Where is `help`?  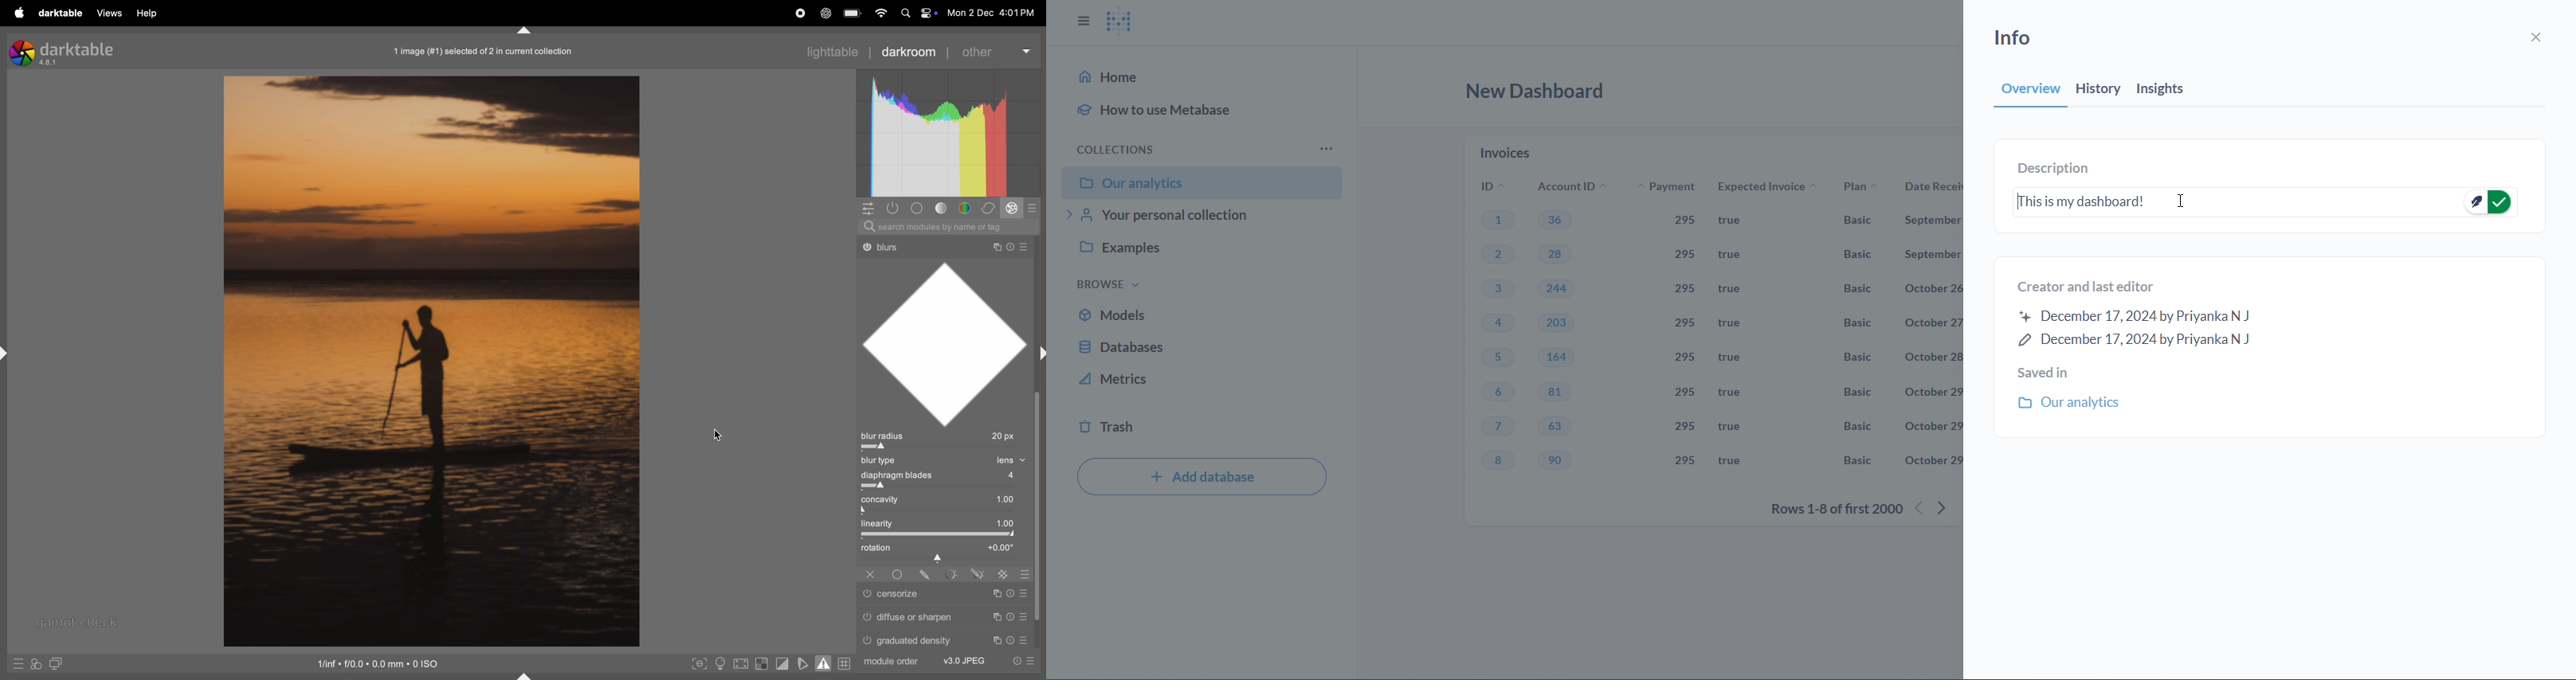
help is located at coordinates (149, 14).